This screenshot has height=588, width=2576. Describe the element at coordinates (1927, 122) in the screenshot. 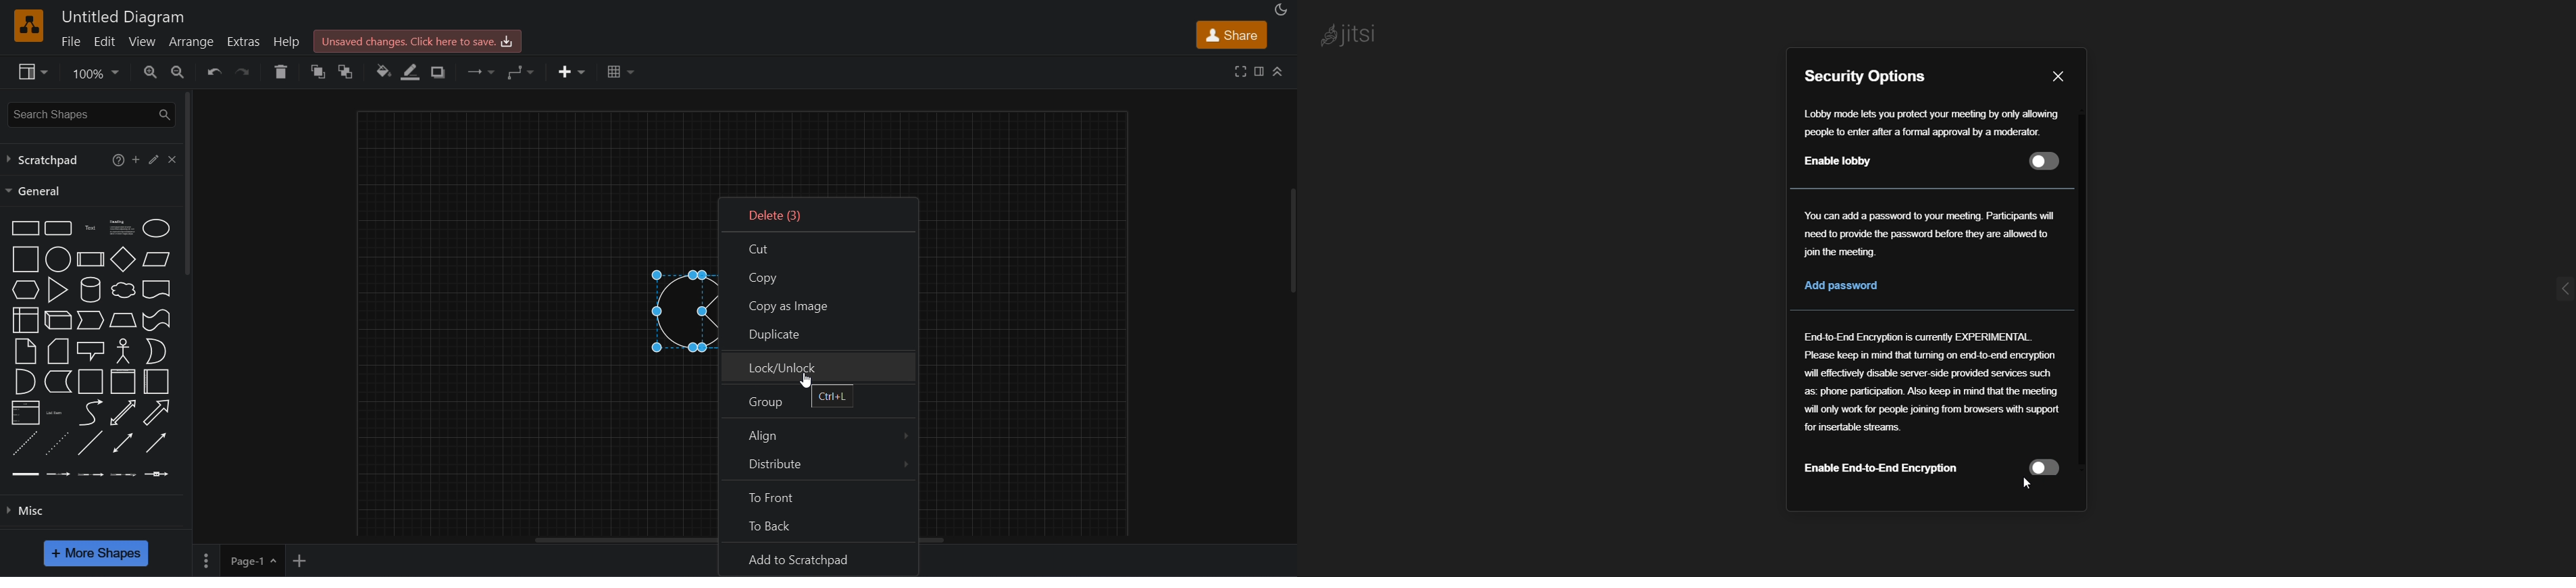

I see `Lobby mode lets you protect your meeting by only allowing
people to enter after a formal approval by a moderator.` at that location.